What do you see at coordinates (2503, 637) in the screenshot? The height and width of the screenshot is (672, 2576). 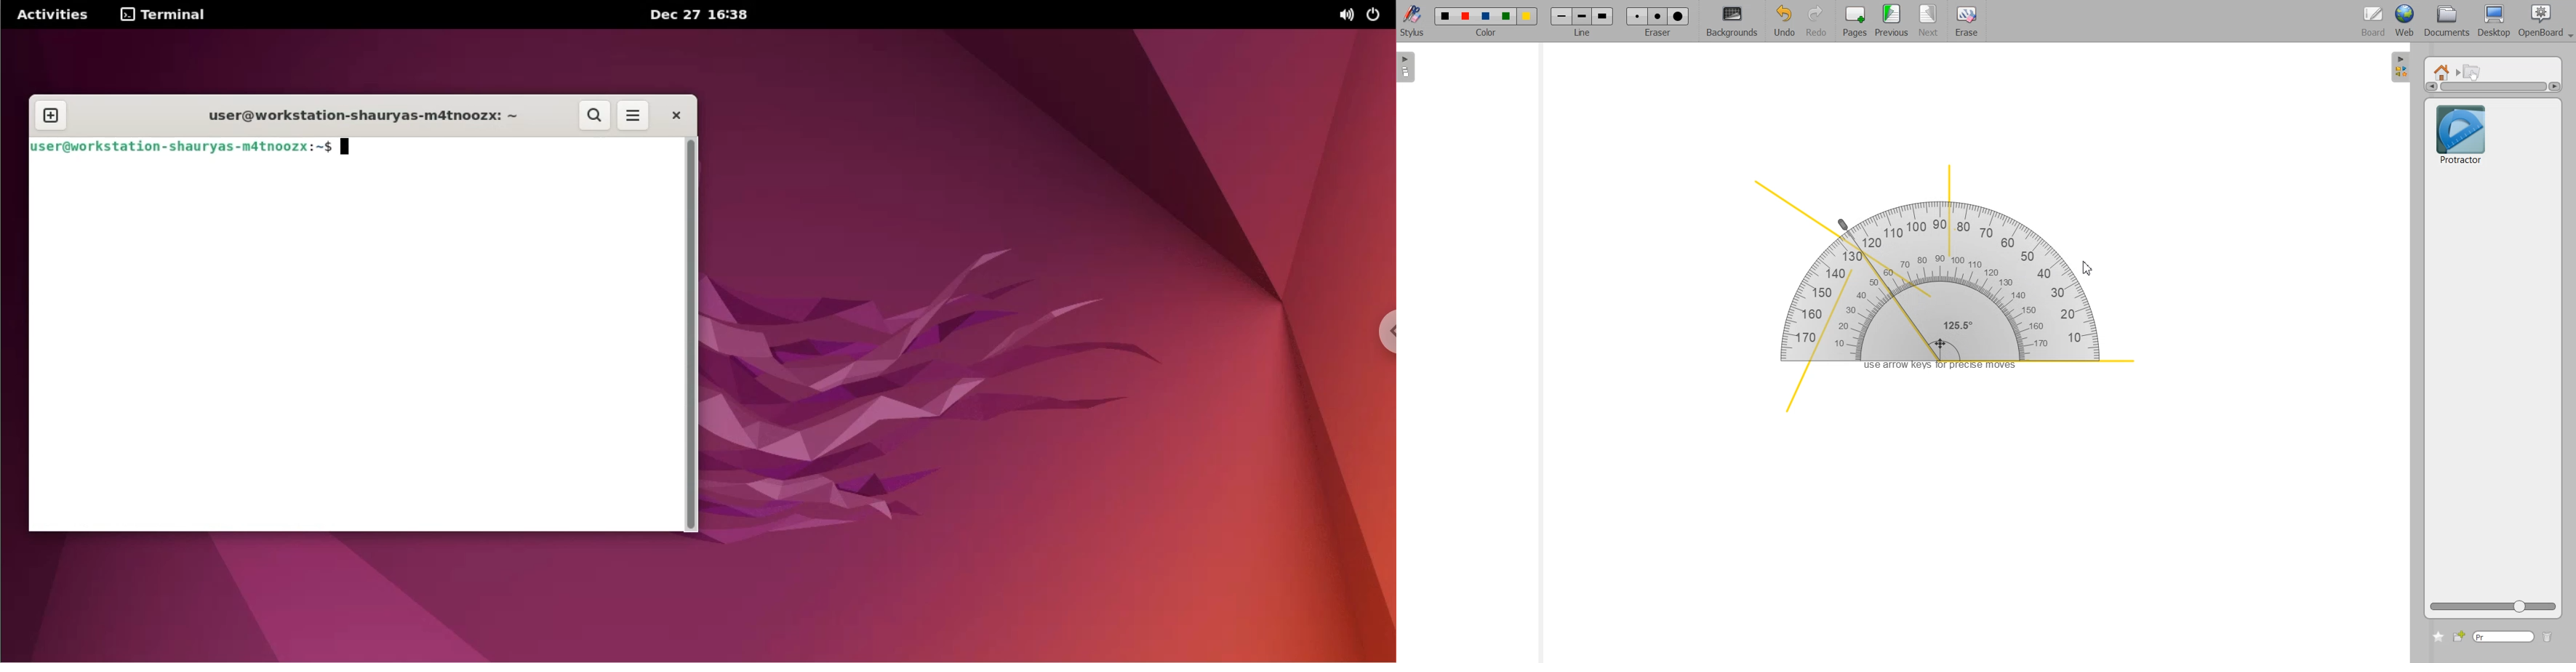 I see `Type window` at bounding box center [2503, 637].